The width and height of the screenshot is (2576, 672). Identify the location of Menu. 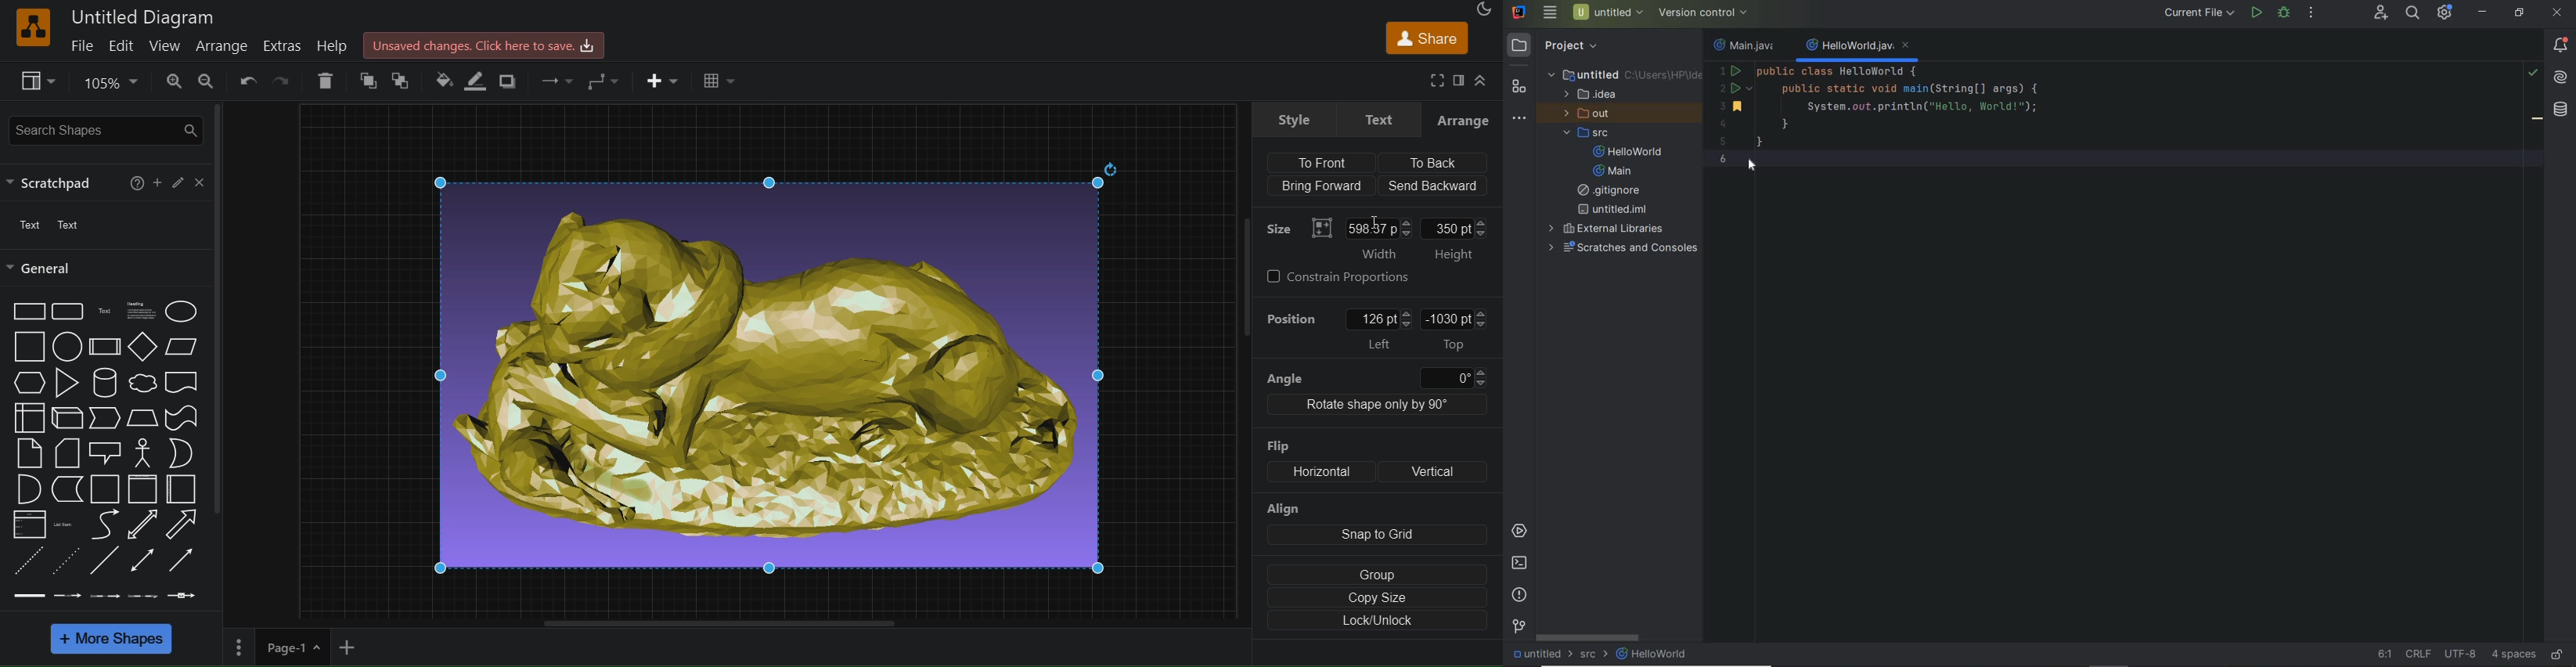
(236, 650).